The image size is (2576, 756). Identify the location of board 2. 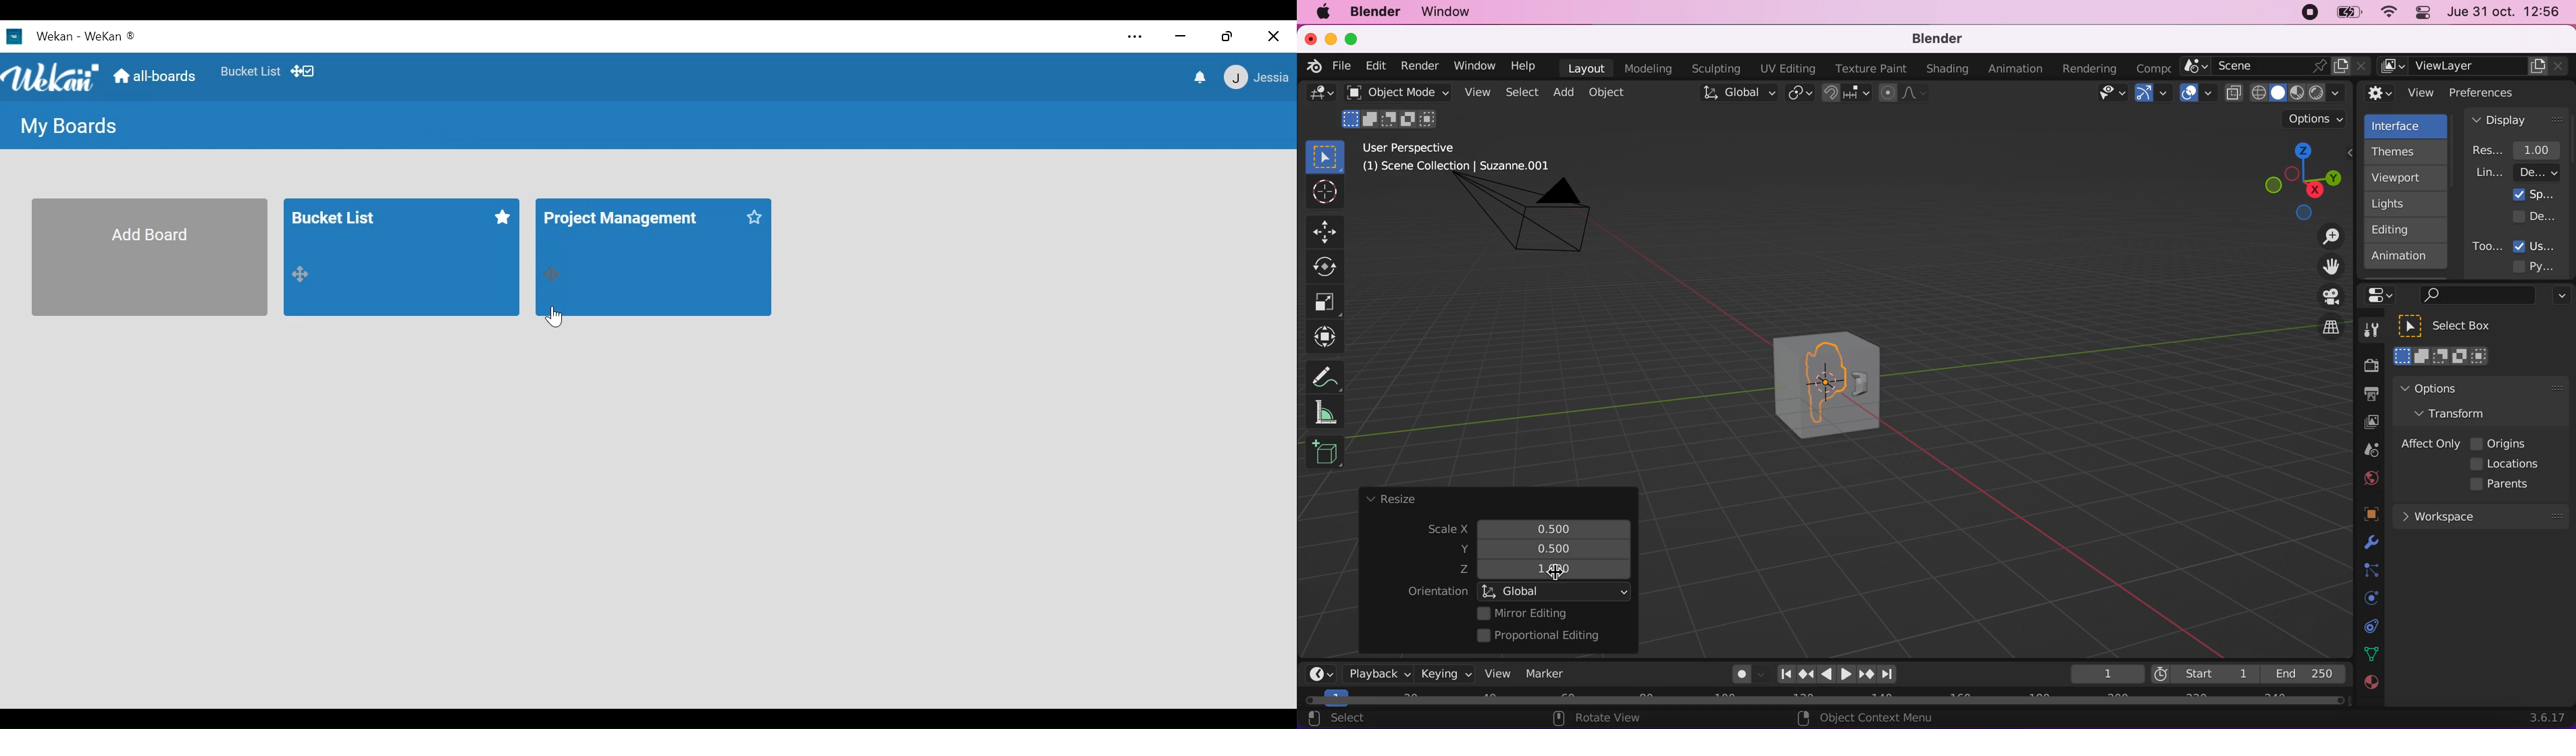
(653, 256).